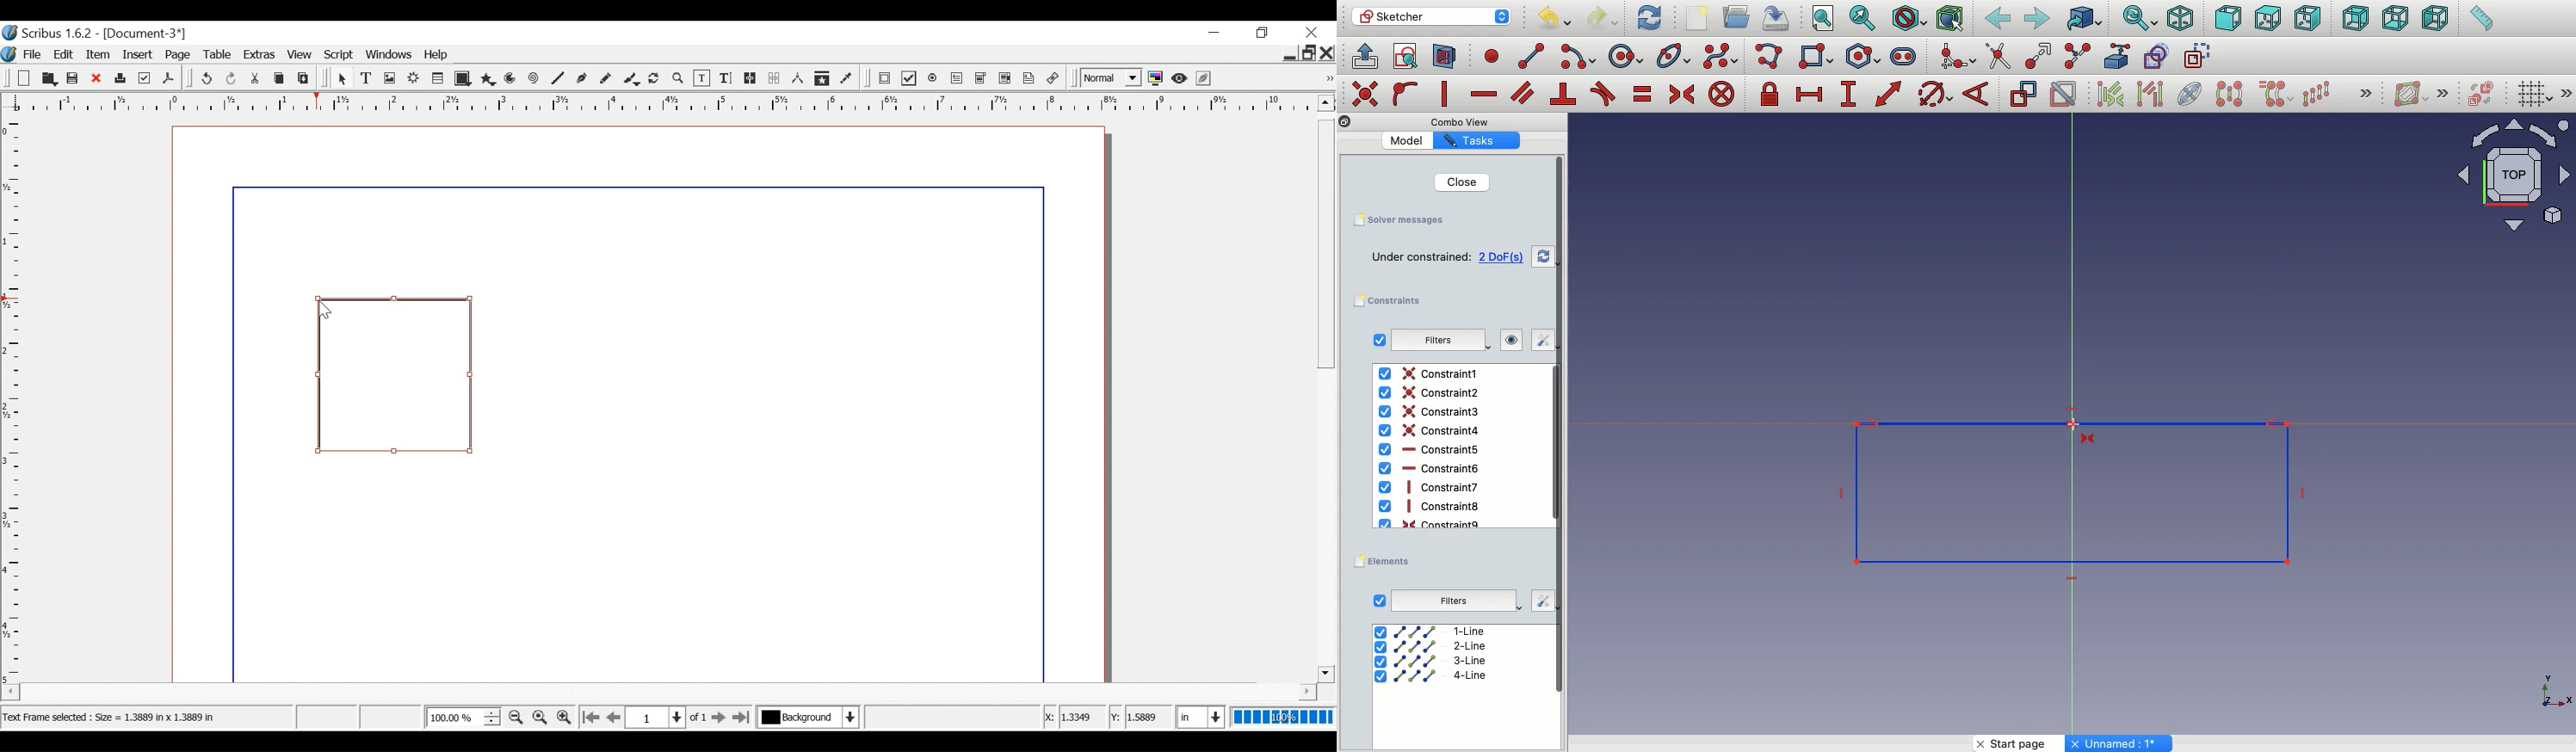 This screenshot has width=2576, height=756. I want to click on constrain coincident, so click(1367, 94).